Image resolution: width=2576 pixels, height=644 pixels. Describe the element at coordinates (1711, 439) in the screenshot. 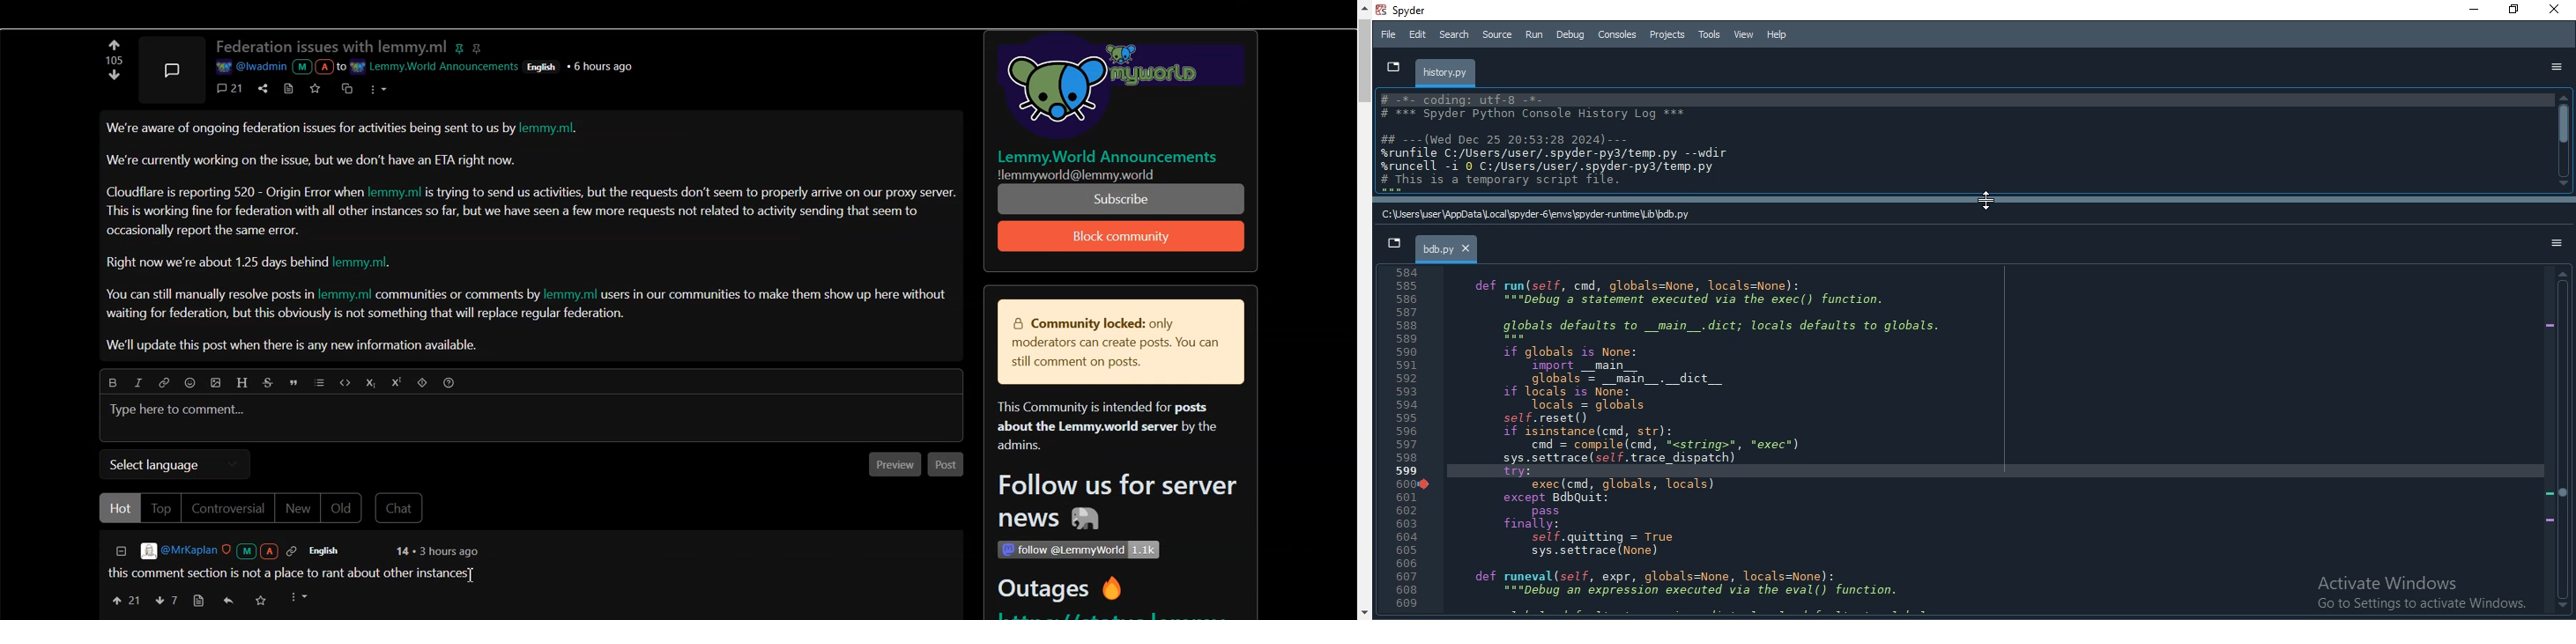

I see `adjusted window` at that location.